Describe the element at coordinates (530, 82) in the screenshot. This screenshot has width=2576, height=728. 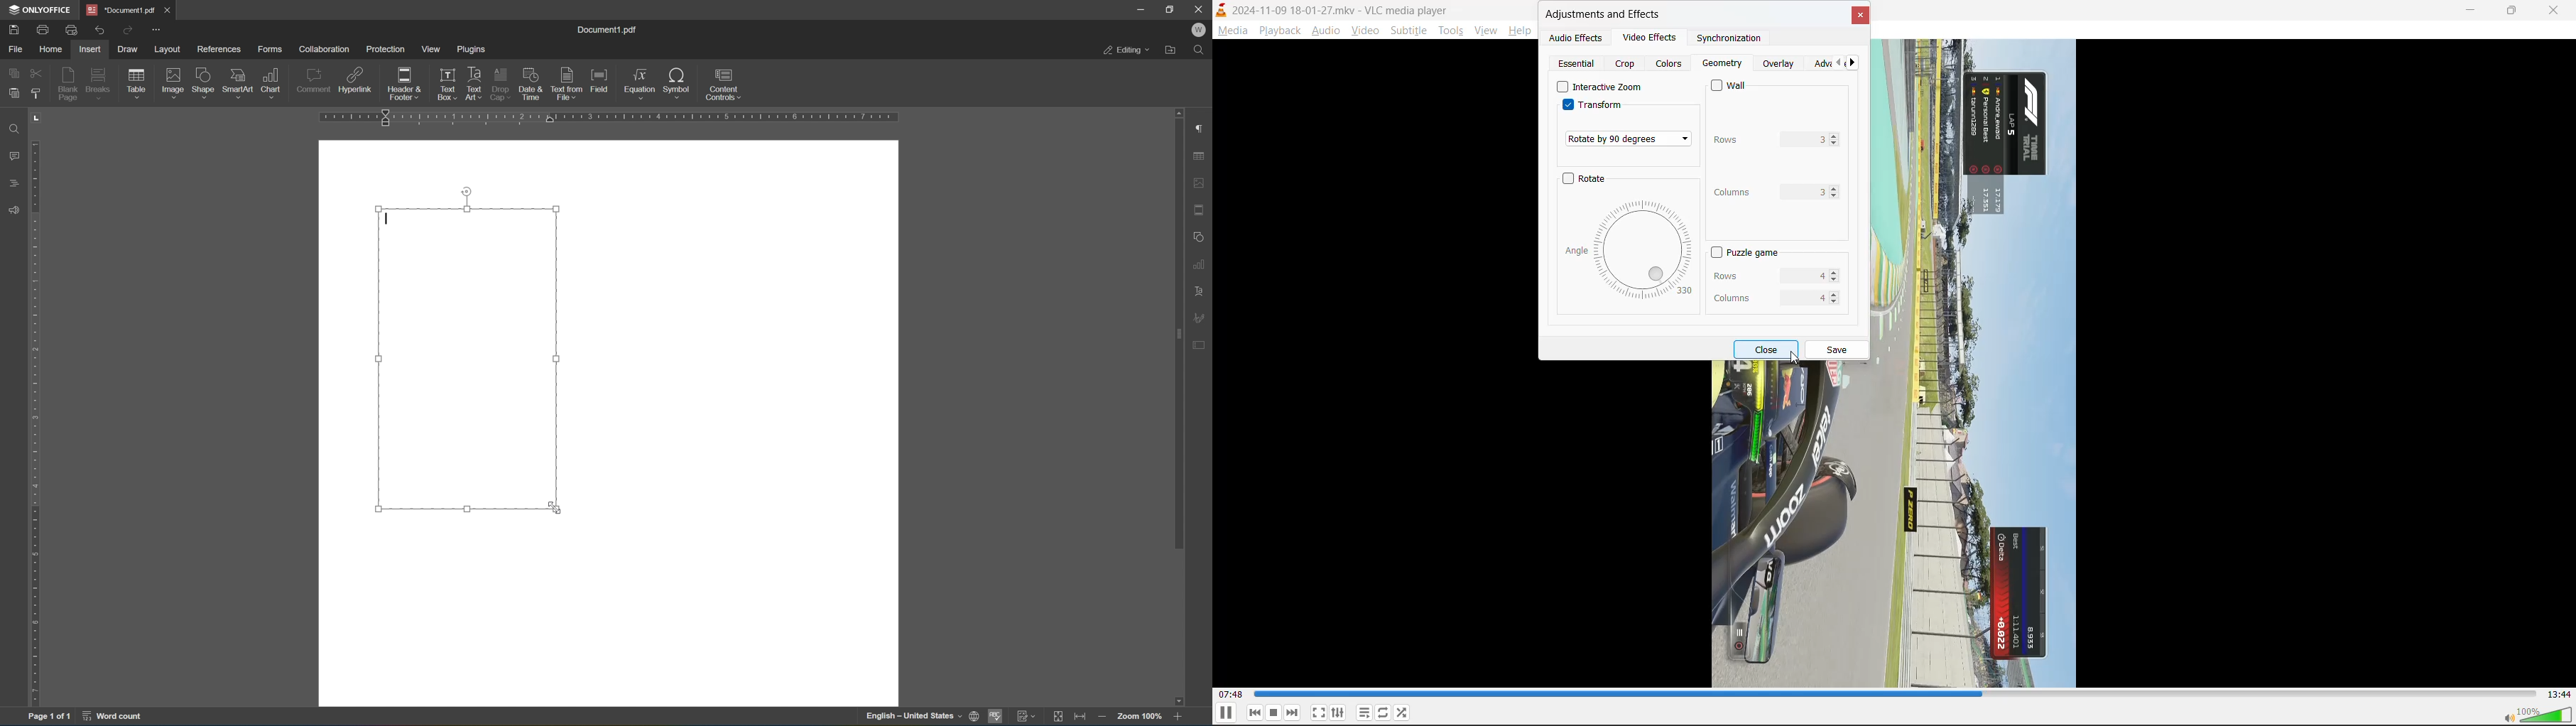
I see `insert current date and time` at that location.